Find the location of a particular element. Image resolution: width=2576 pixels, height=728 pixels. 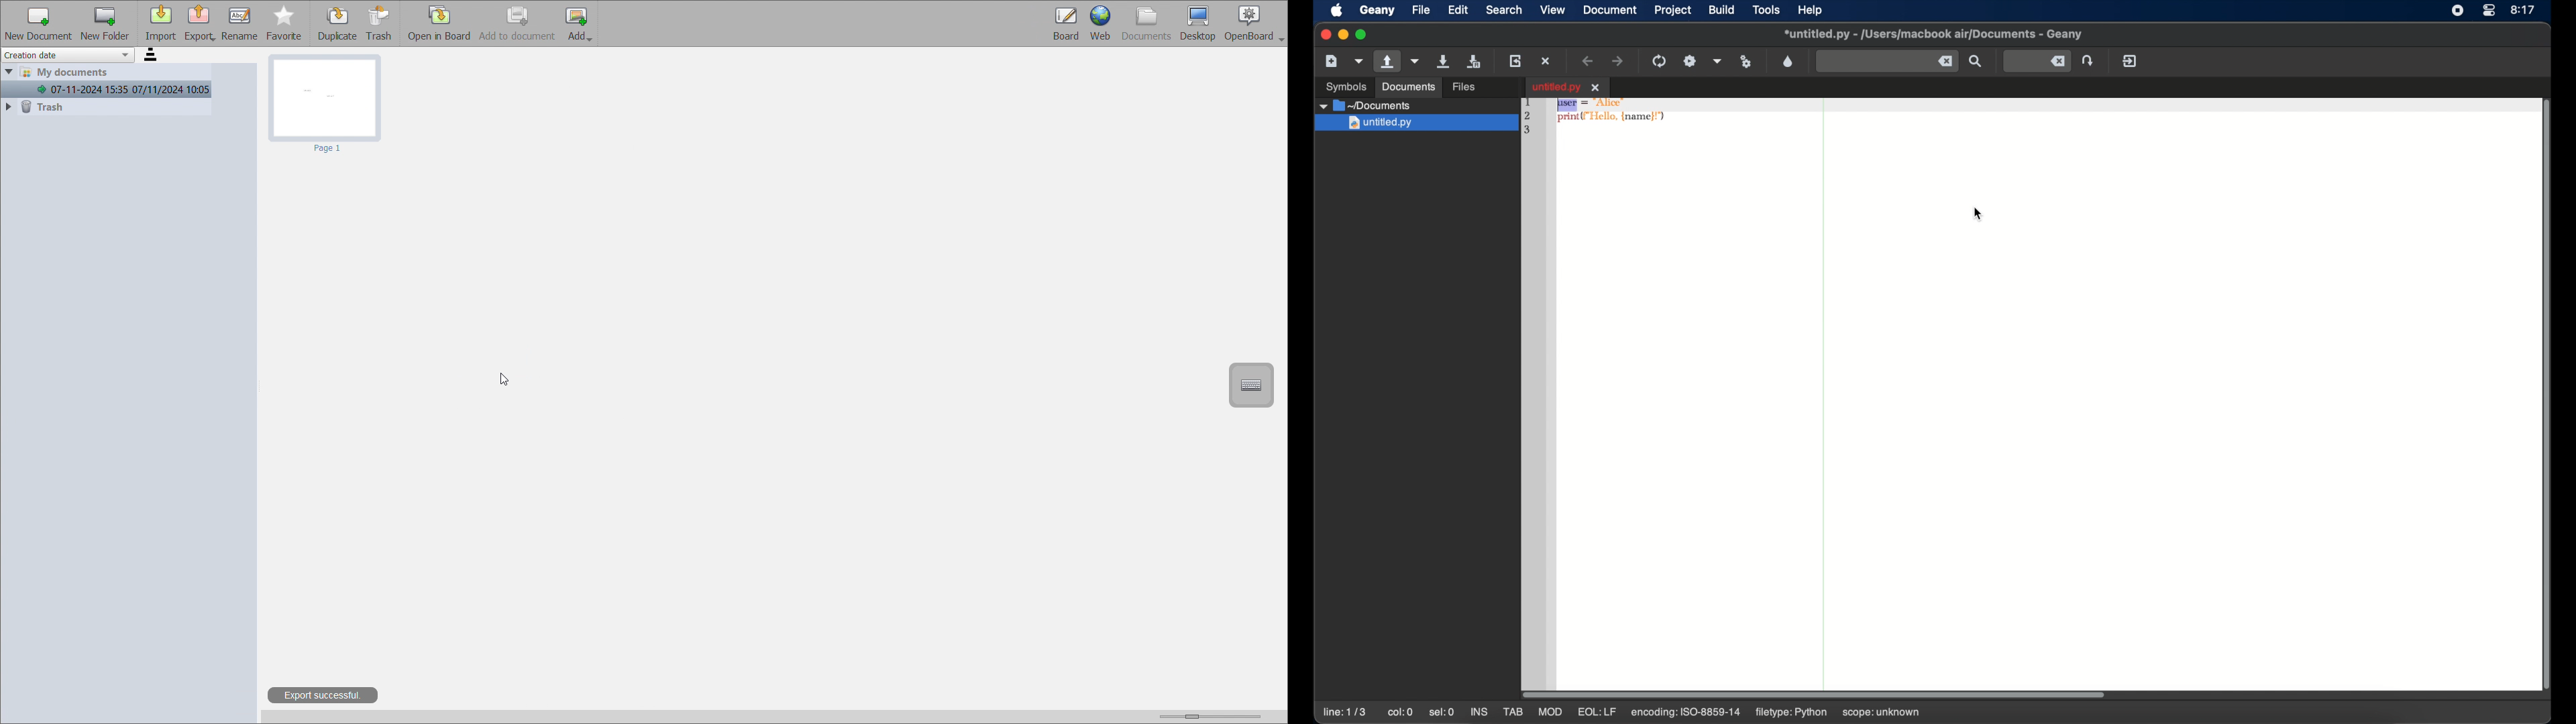

build the current file is located at coordinates (1690, 61).